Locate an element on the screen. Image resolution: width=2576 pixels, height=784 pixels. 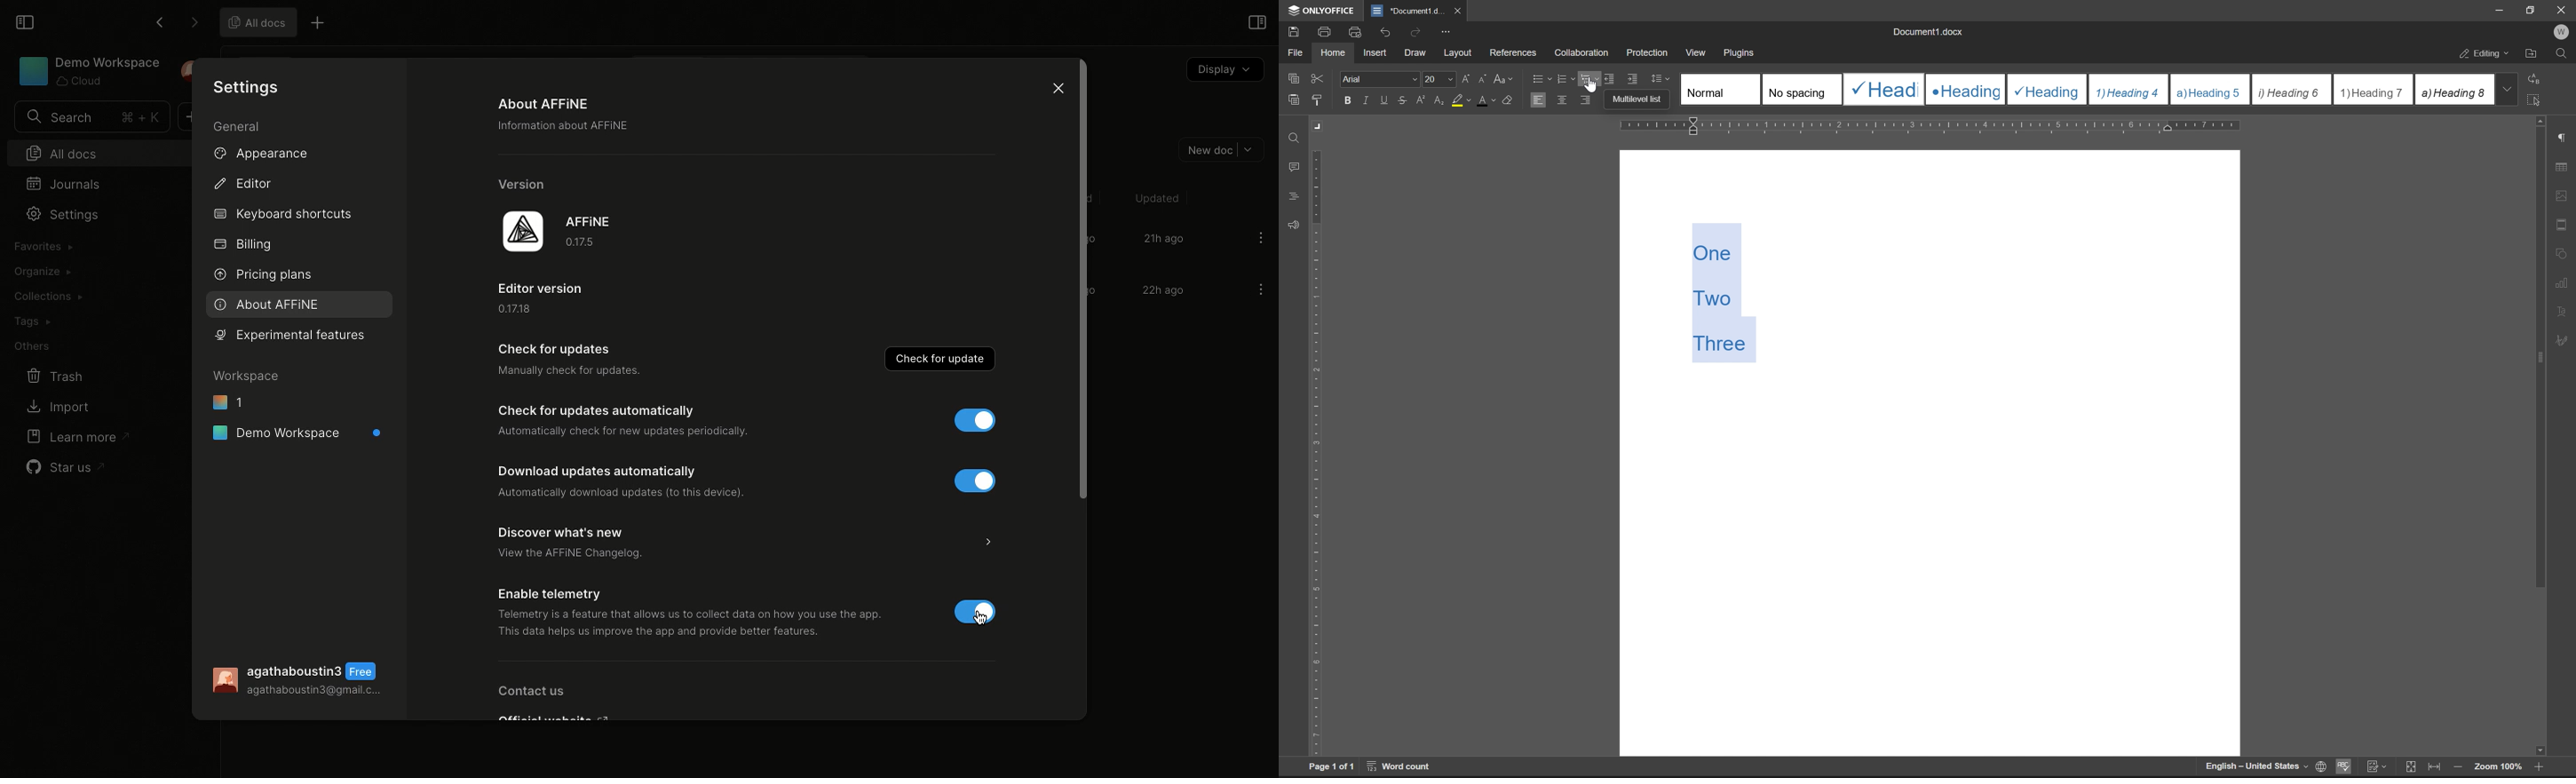
fit to width is located at coordinates (2435, 767).